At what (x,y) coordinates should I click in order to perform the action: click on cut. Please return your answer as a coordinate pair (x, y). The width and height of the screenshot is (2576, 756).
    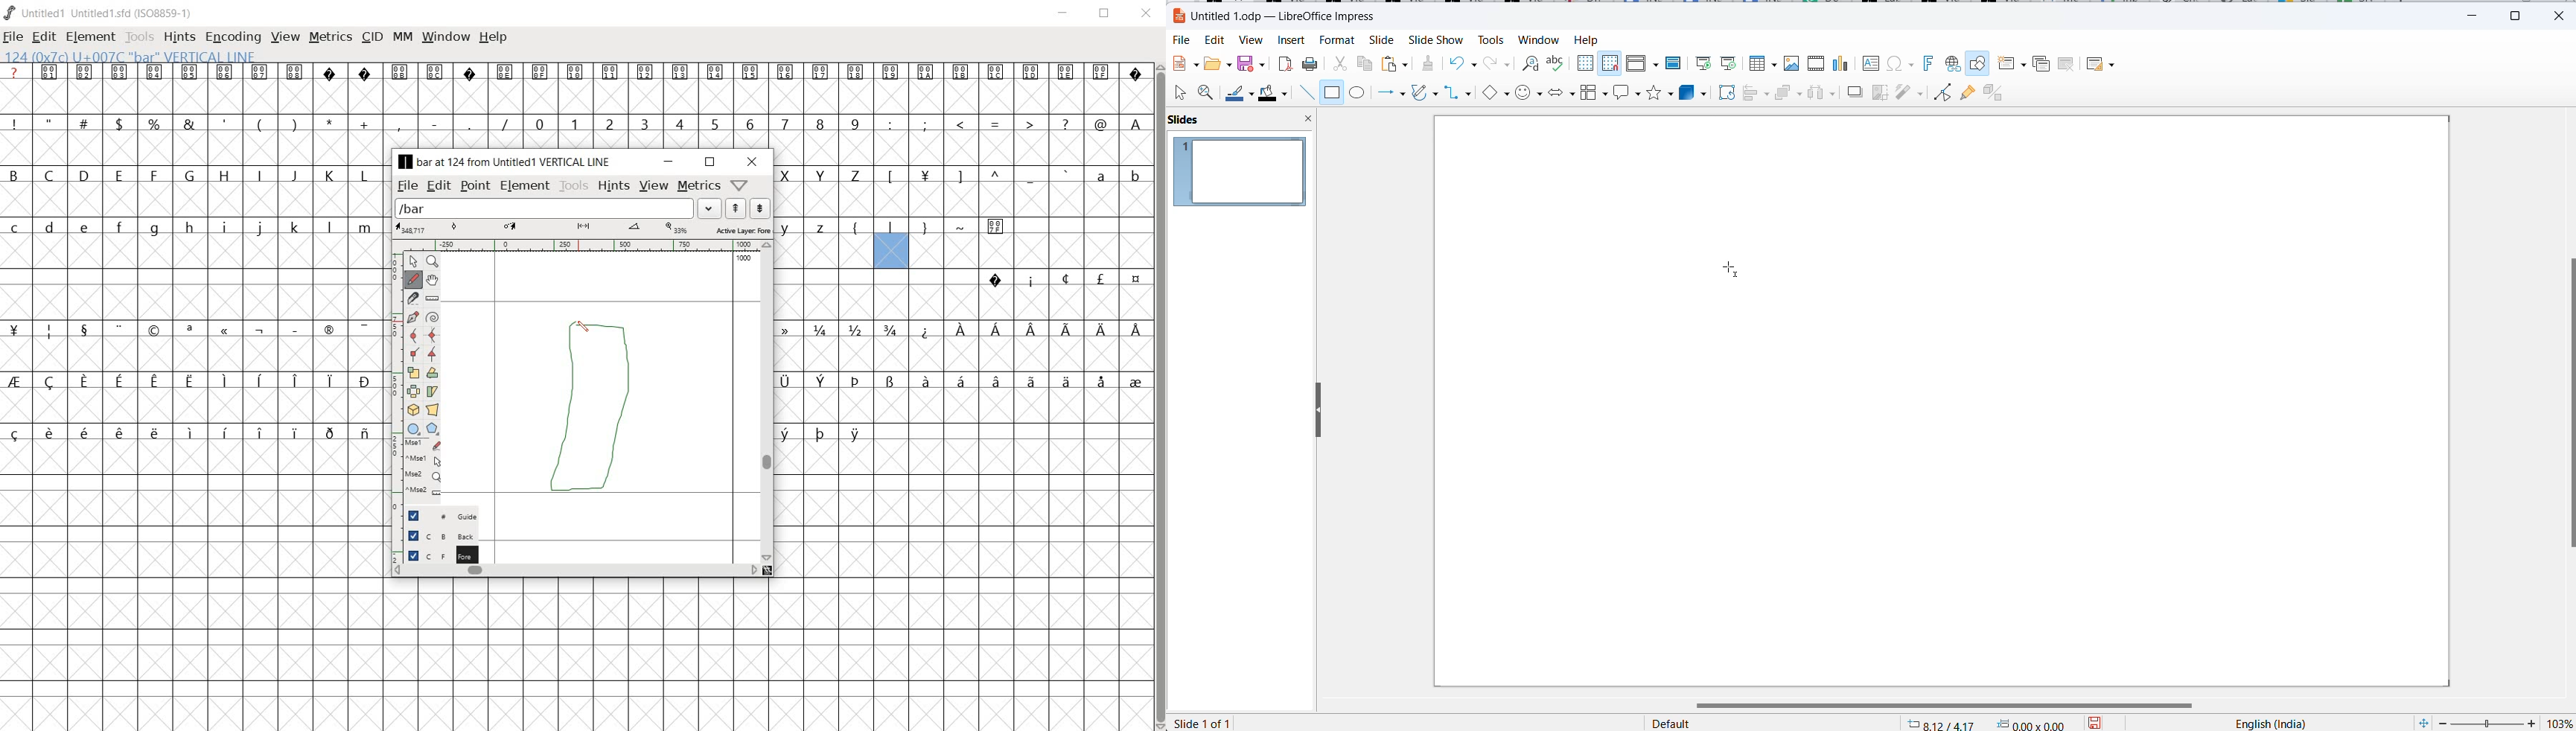
    Looking at the image, I should click on (1339, 66).